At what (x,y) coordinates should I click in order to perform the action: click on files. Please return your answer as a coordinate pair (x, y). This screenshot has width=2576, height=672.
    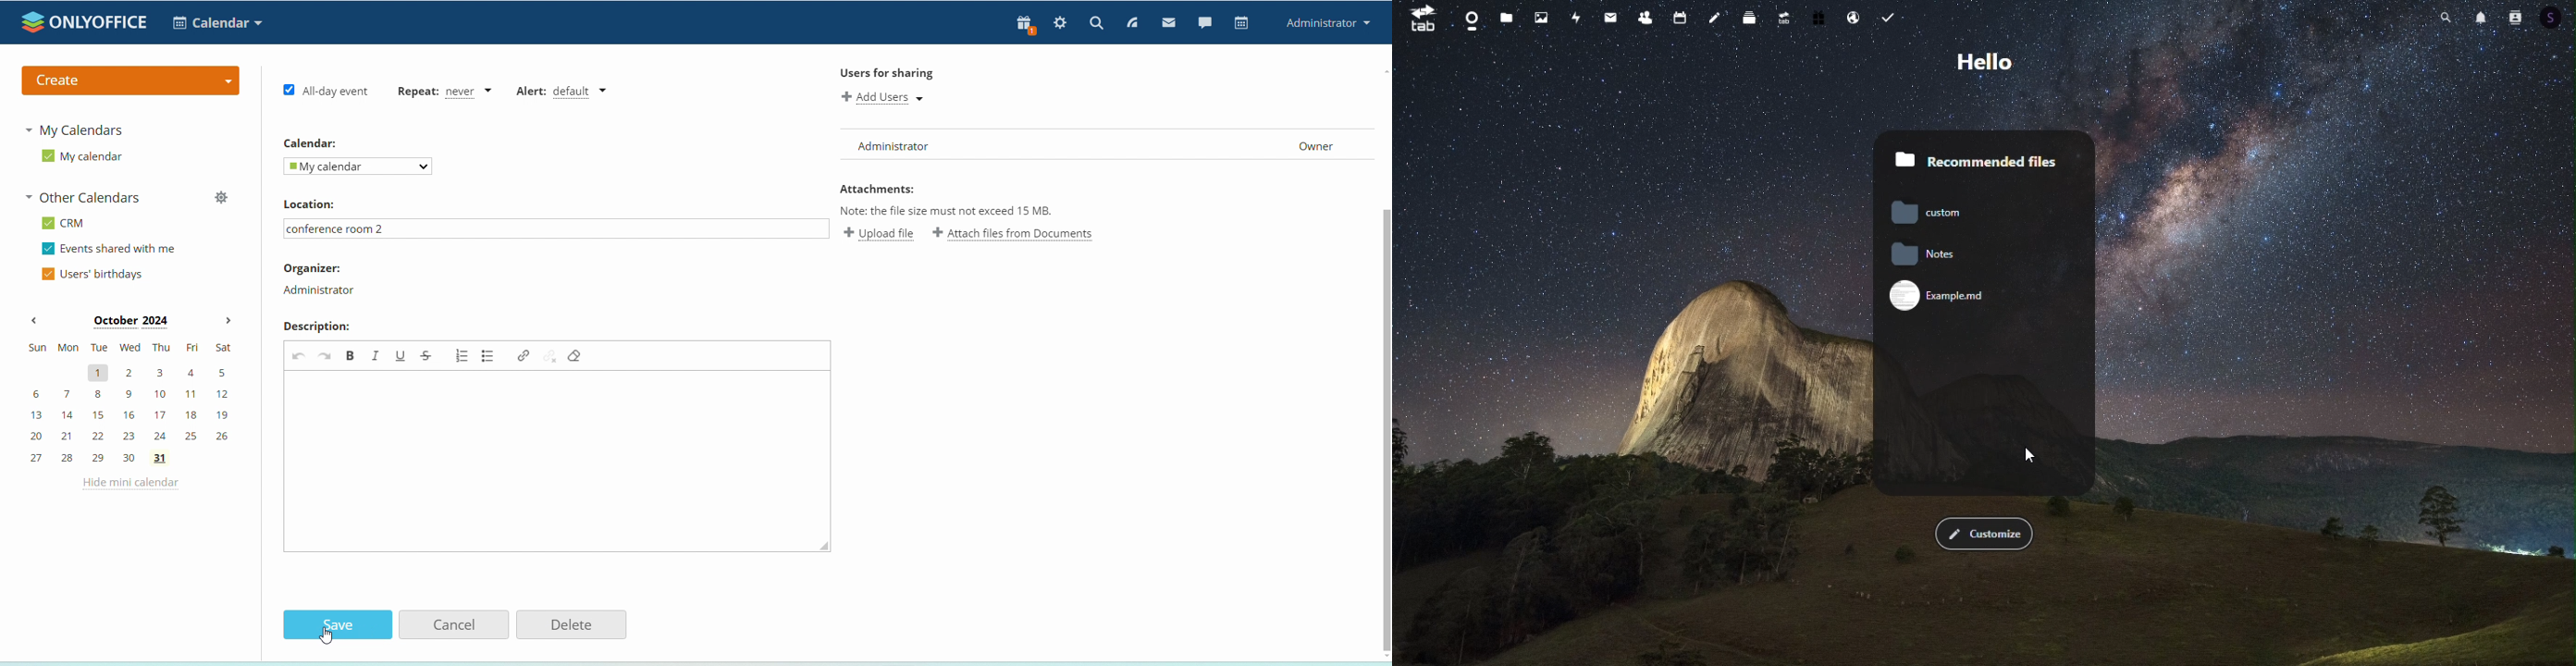
    Looking at the image, I should click on (1506, 18).